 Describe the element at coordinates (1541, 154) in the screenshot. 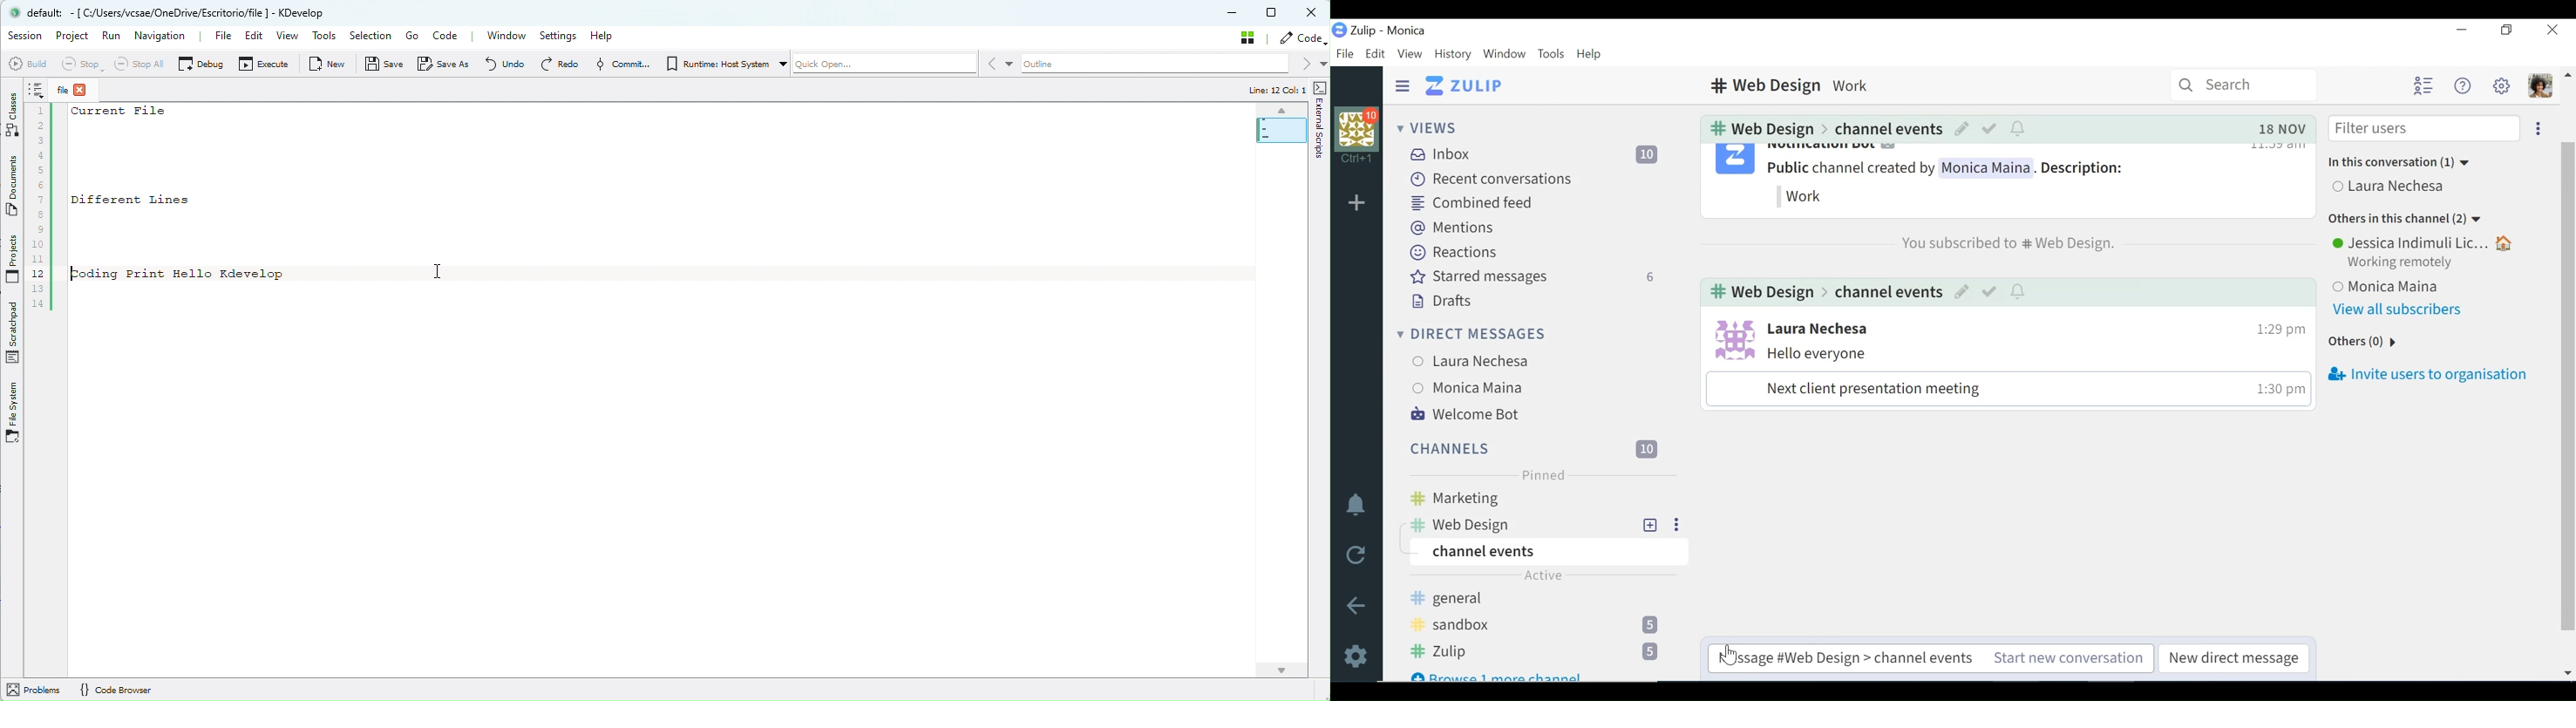

I see `Inbox` at that location.